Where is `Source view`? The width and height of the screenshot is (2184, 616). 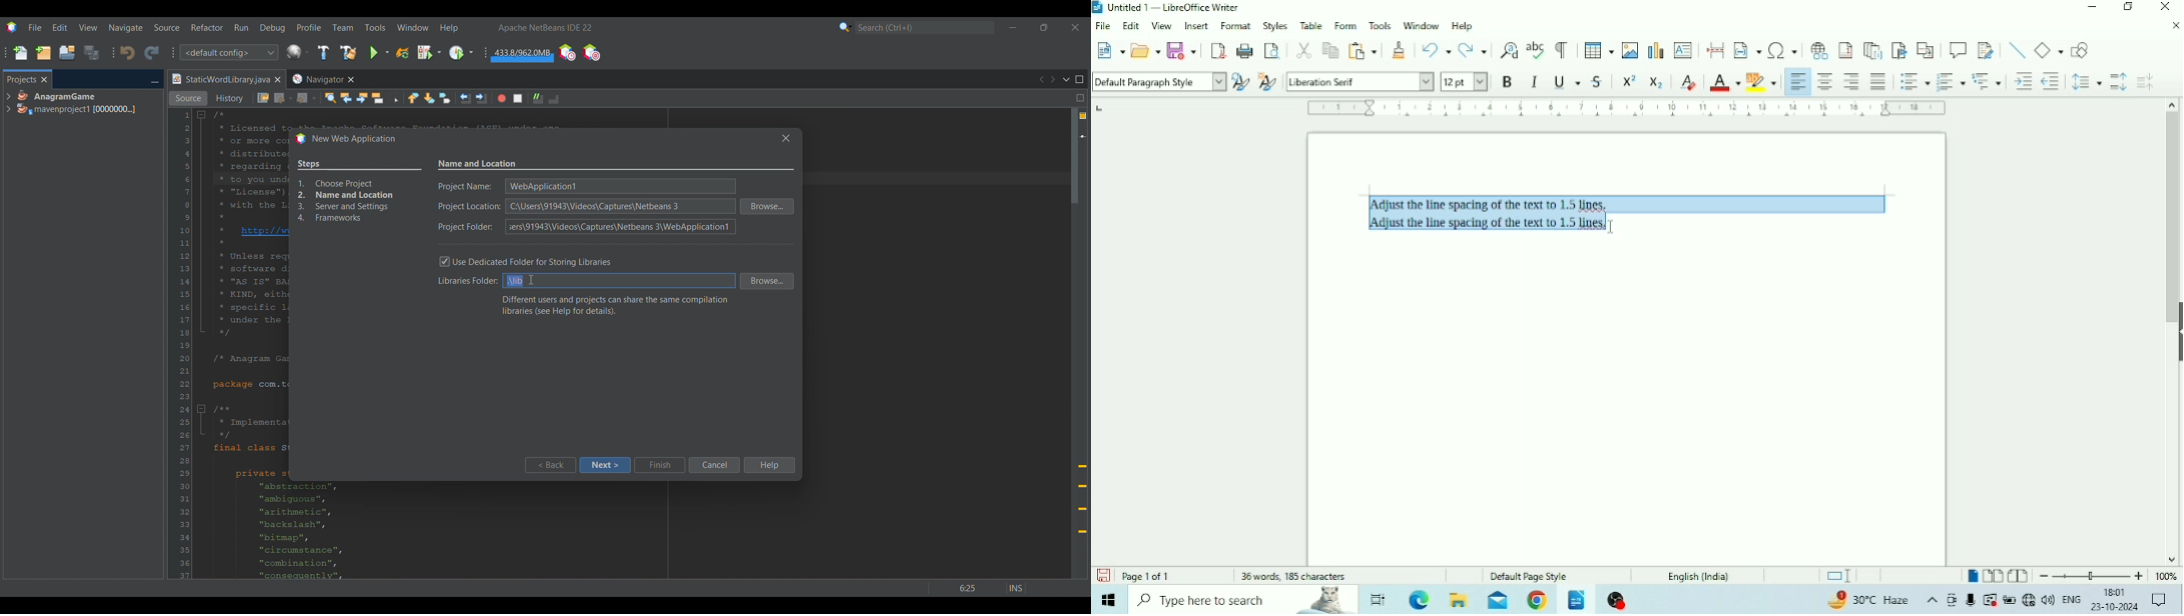
Source view is located at coordinates (188, 98).